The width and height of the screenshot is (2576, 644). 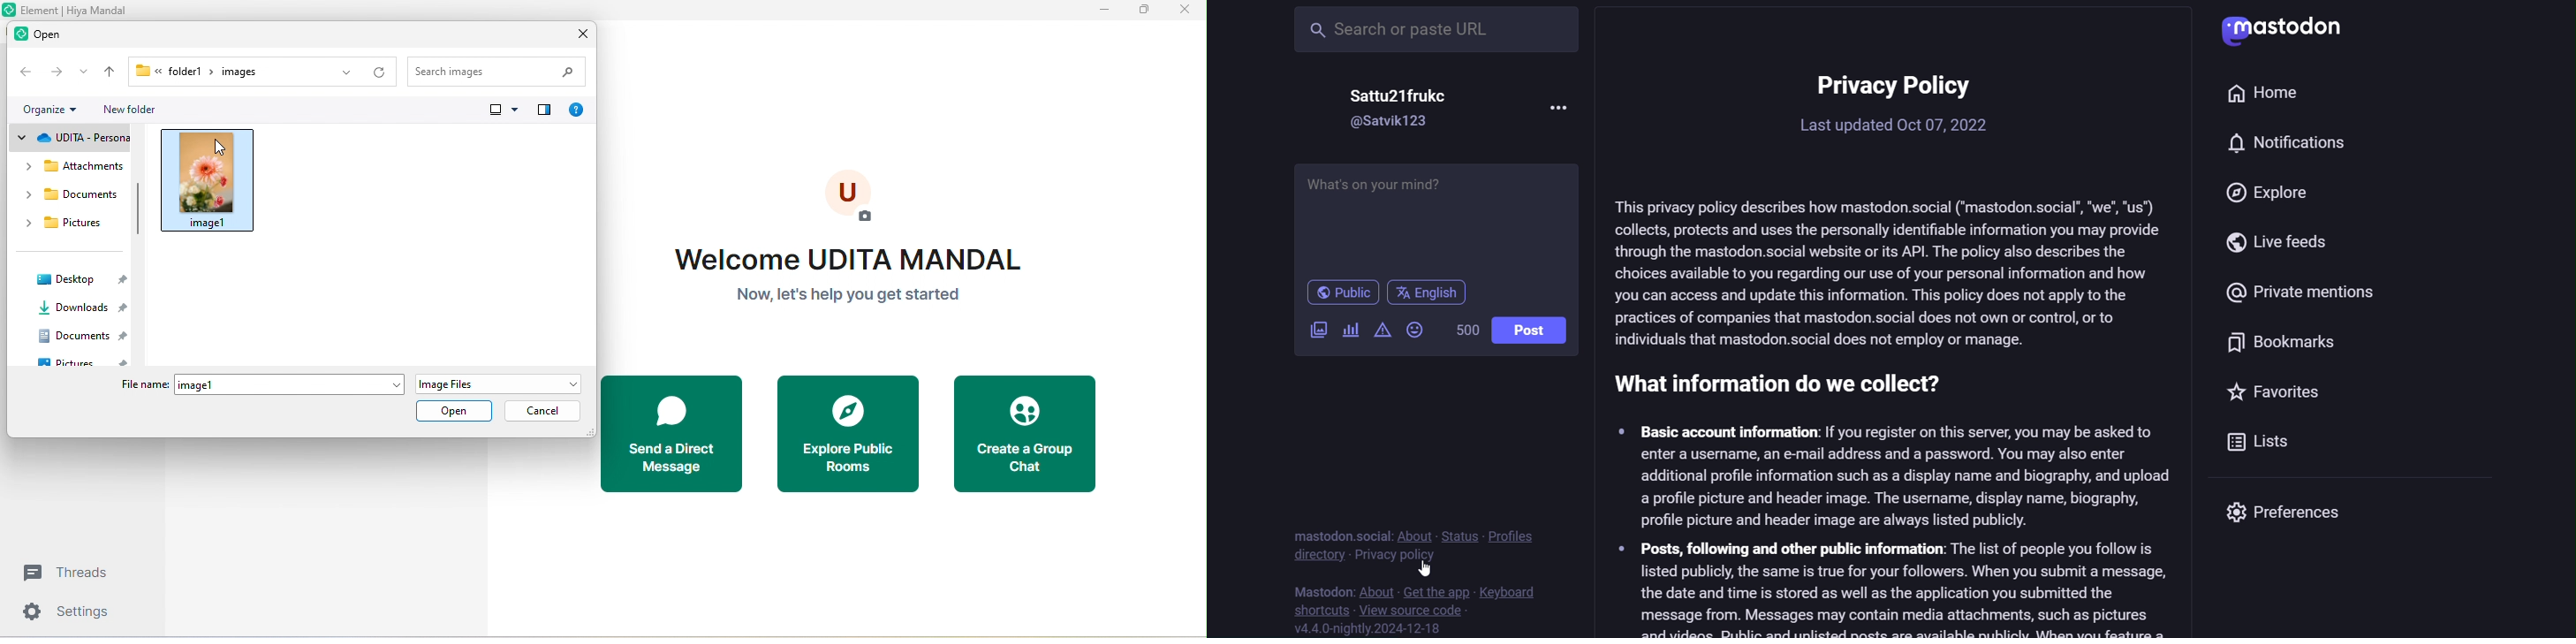 What do you see at coordinates (1143, 11) in the screenshot?
I see `maximize` at bounding box center [1143, 11].